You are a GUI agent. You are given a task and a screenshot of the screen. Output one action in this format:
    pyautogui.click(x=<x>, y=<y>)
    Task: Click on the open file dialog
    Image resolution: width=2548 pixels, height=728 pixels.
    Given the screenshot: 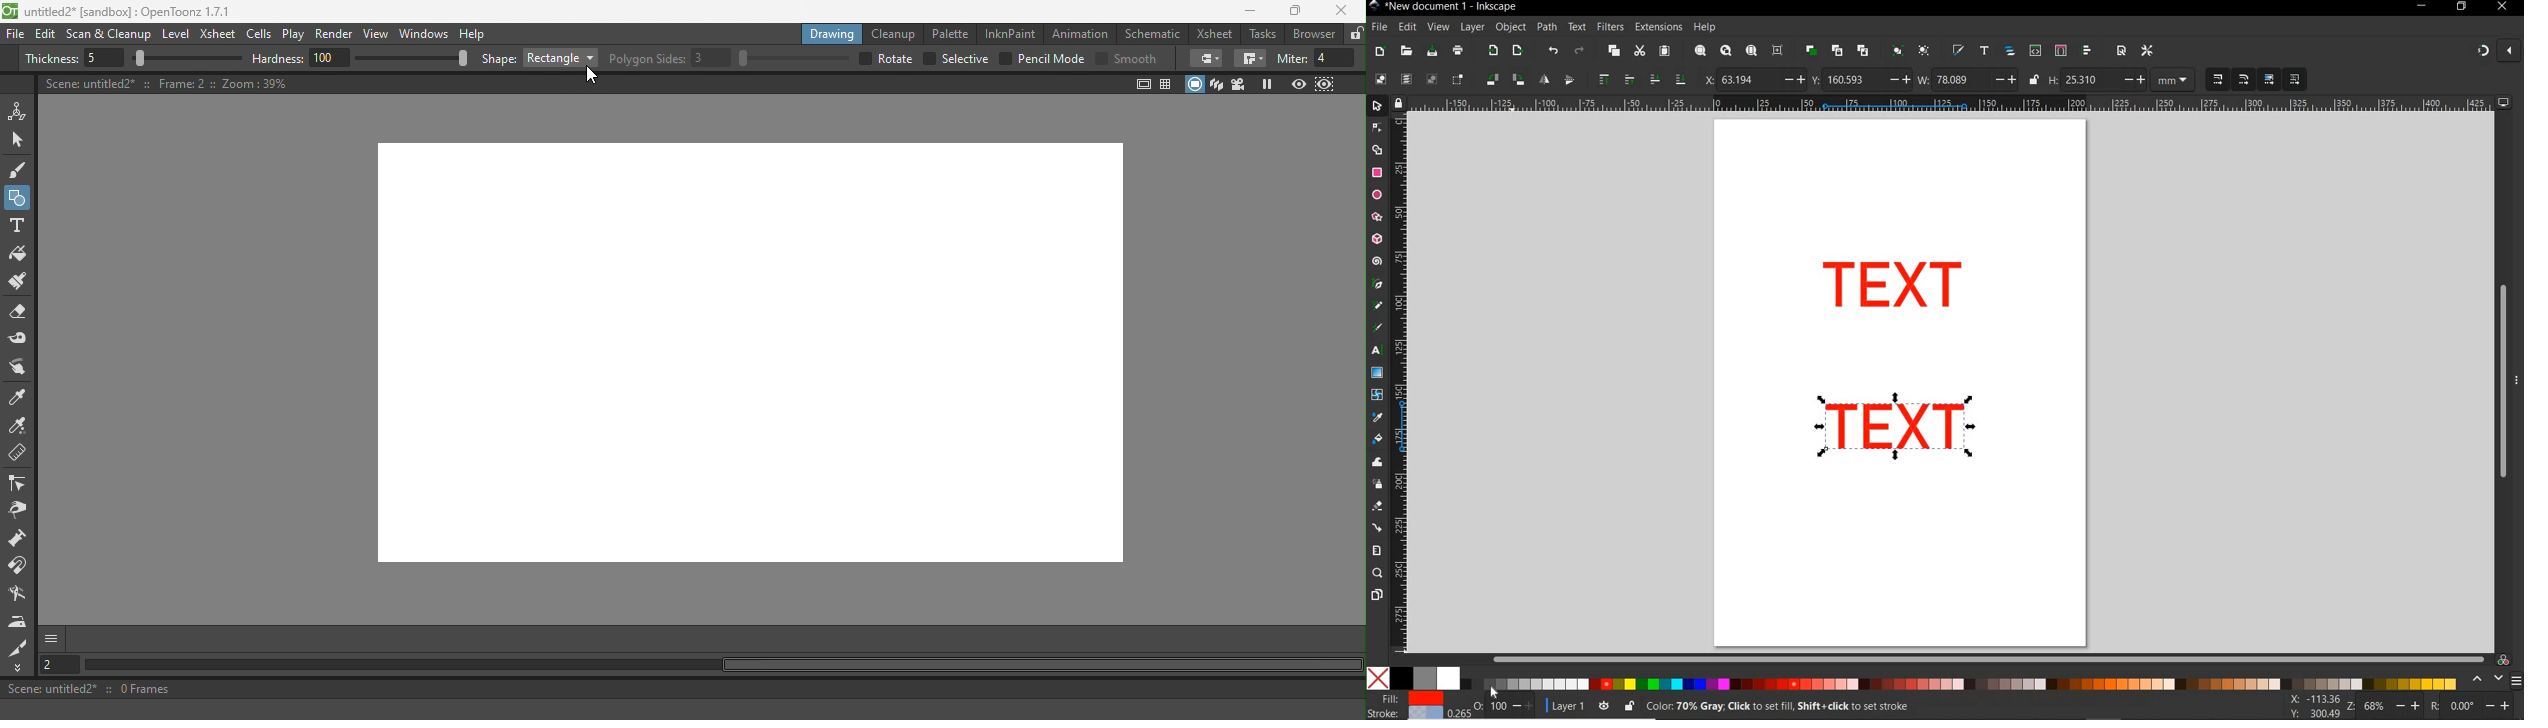 What is the action you would take?
    pyautogui.click(x=1407, y=50)
    